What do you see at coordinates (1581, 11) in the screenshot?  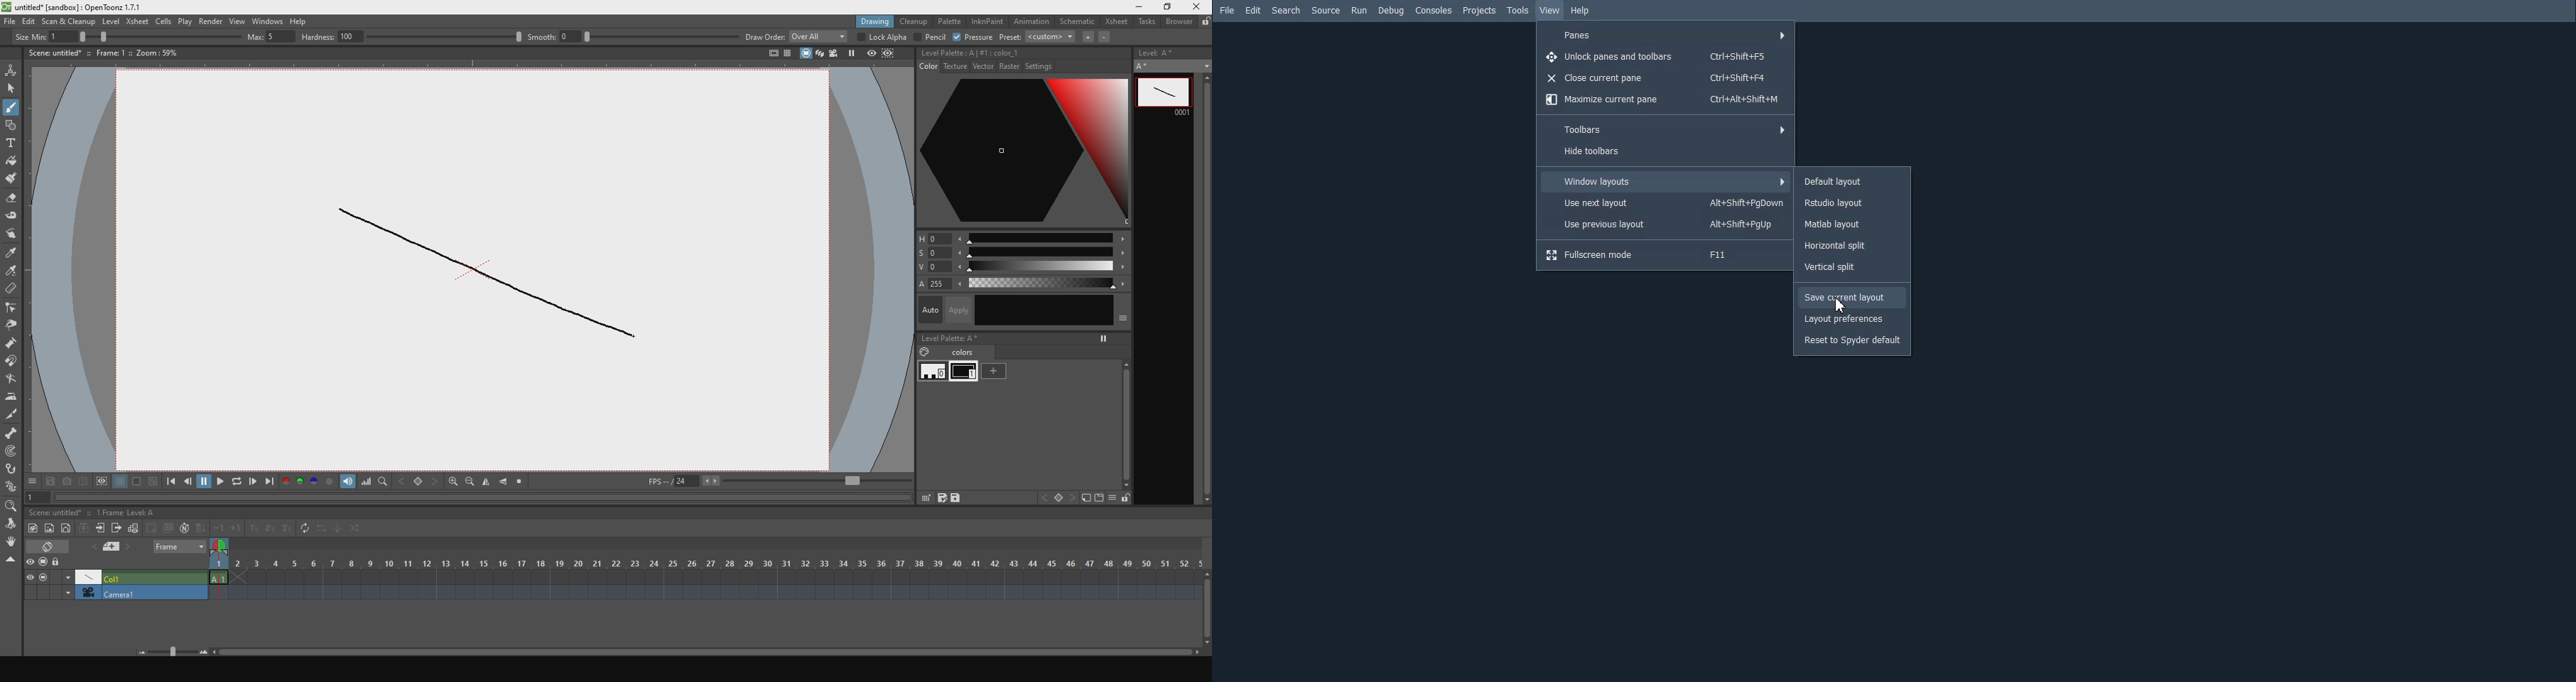 I see `Help` at bounding box center [1581, 11].